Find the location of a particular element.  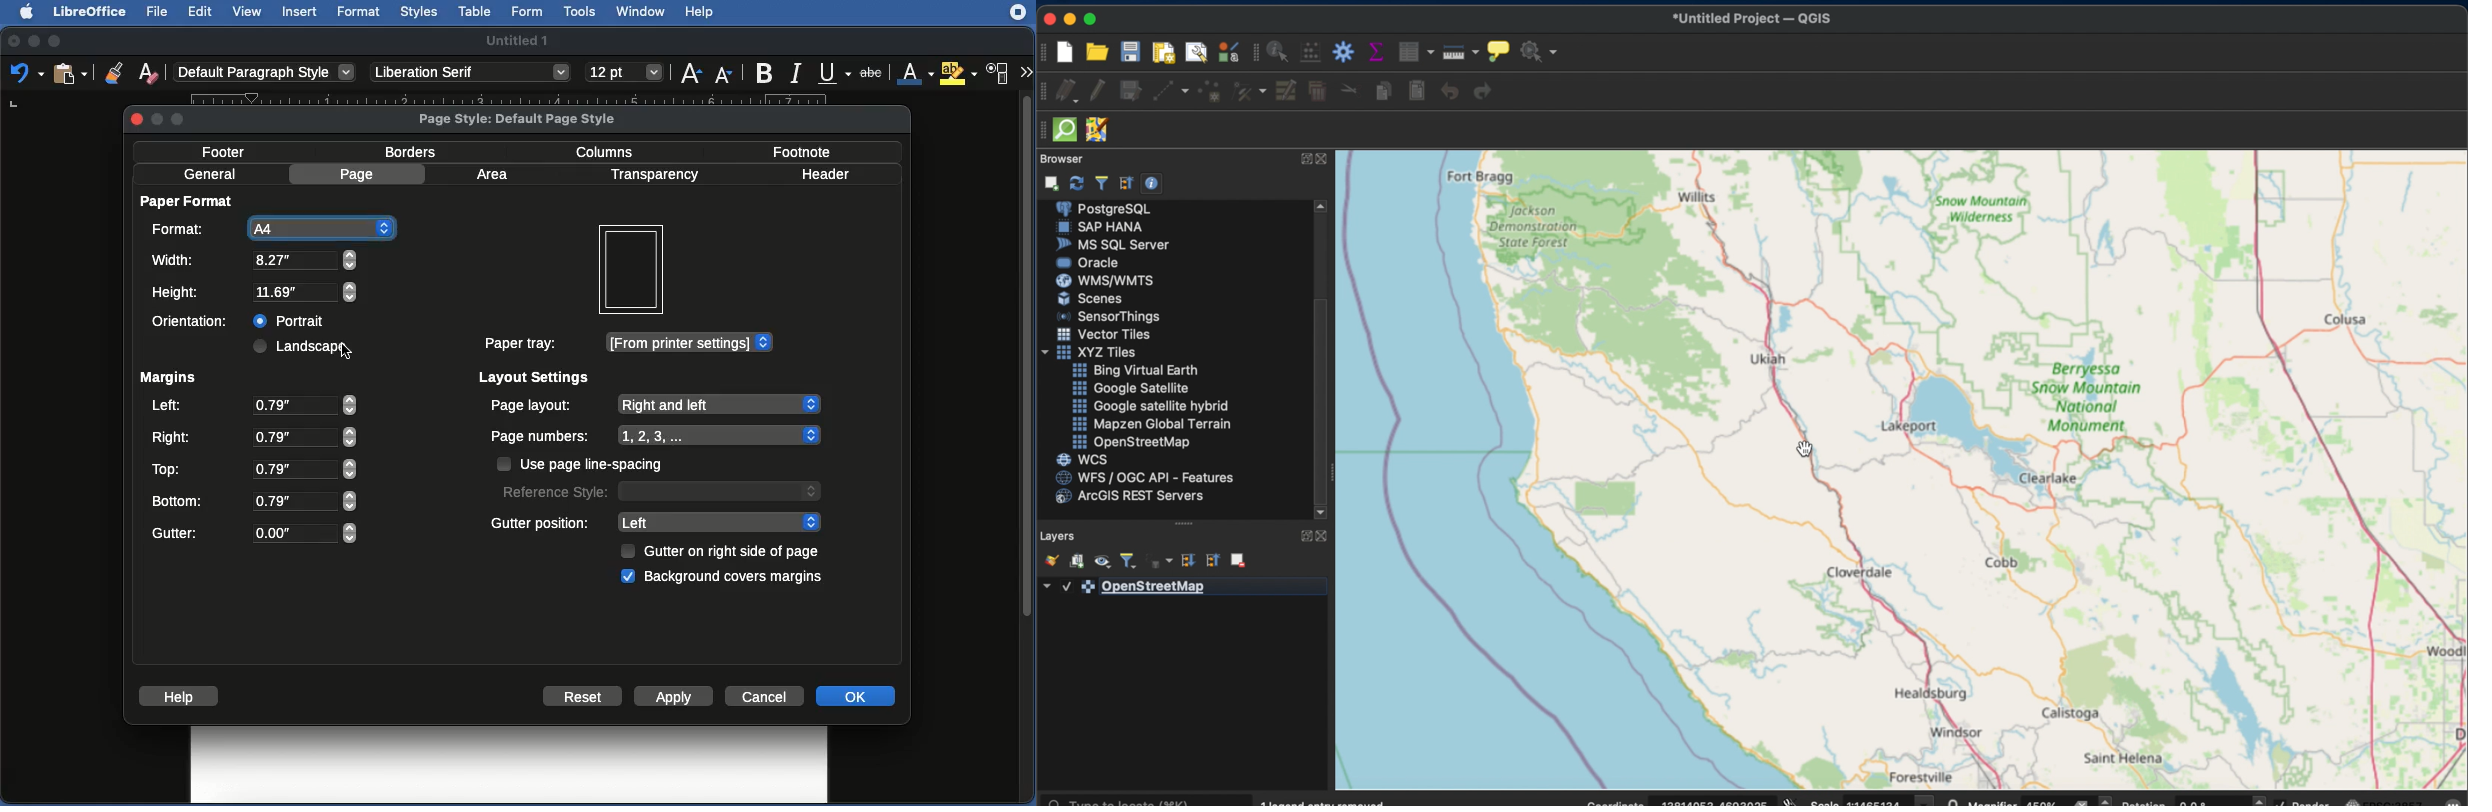

Highlighting is located at coordinates (957, 73).